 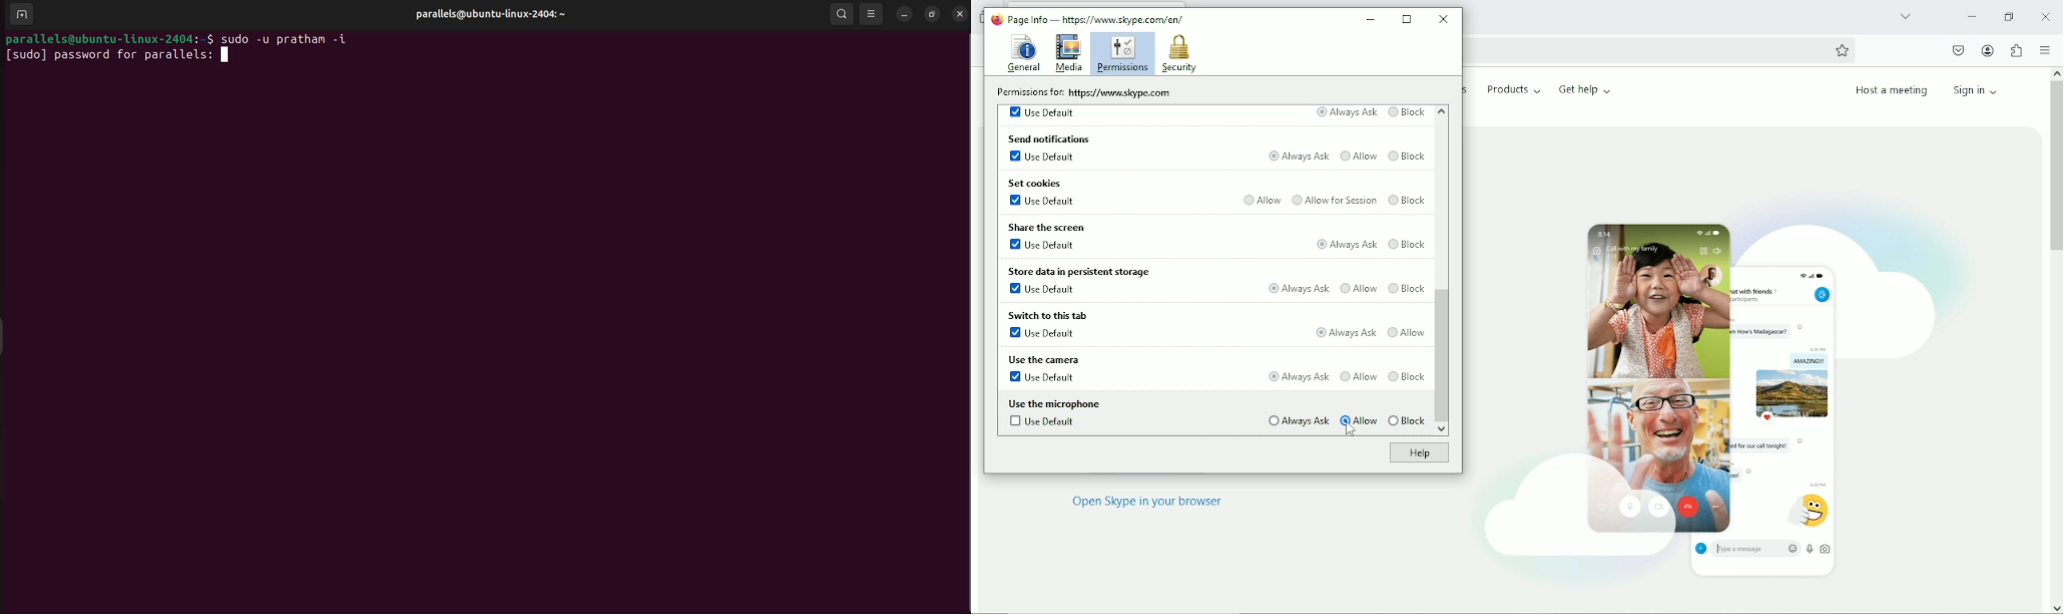 What do you see at coordinates (1047, 316) in the screenshot?
I see `Switch to this tab` at bounding box center [1047, 316].